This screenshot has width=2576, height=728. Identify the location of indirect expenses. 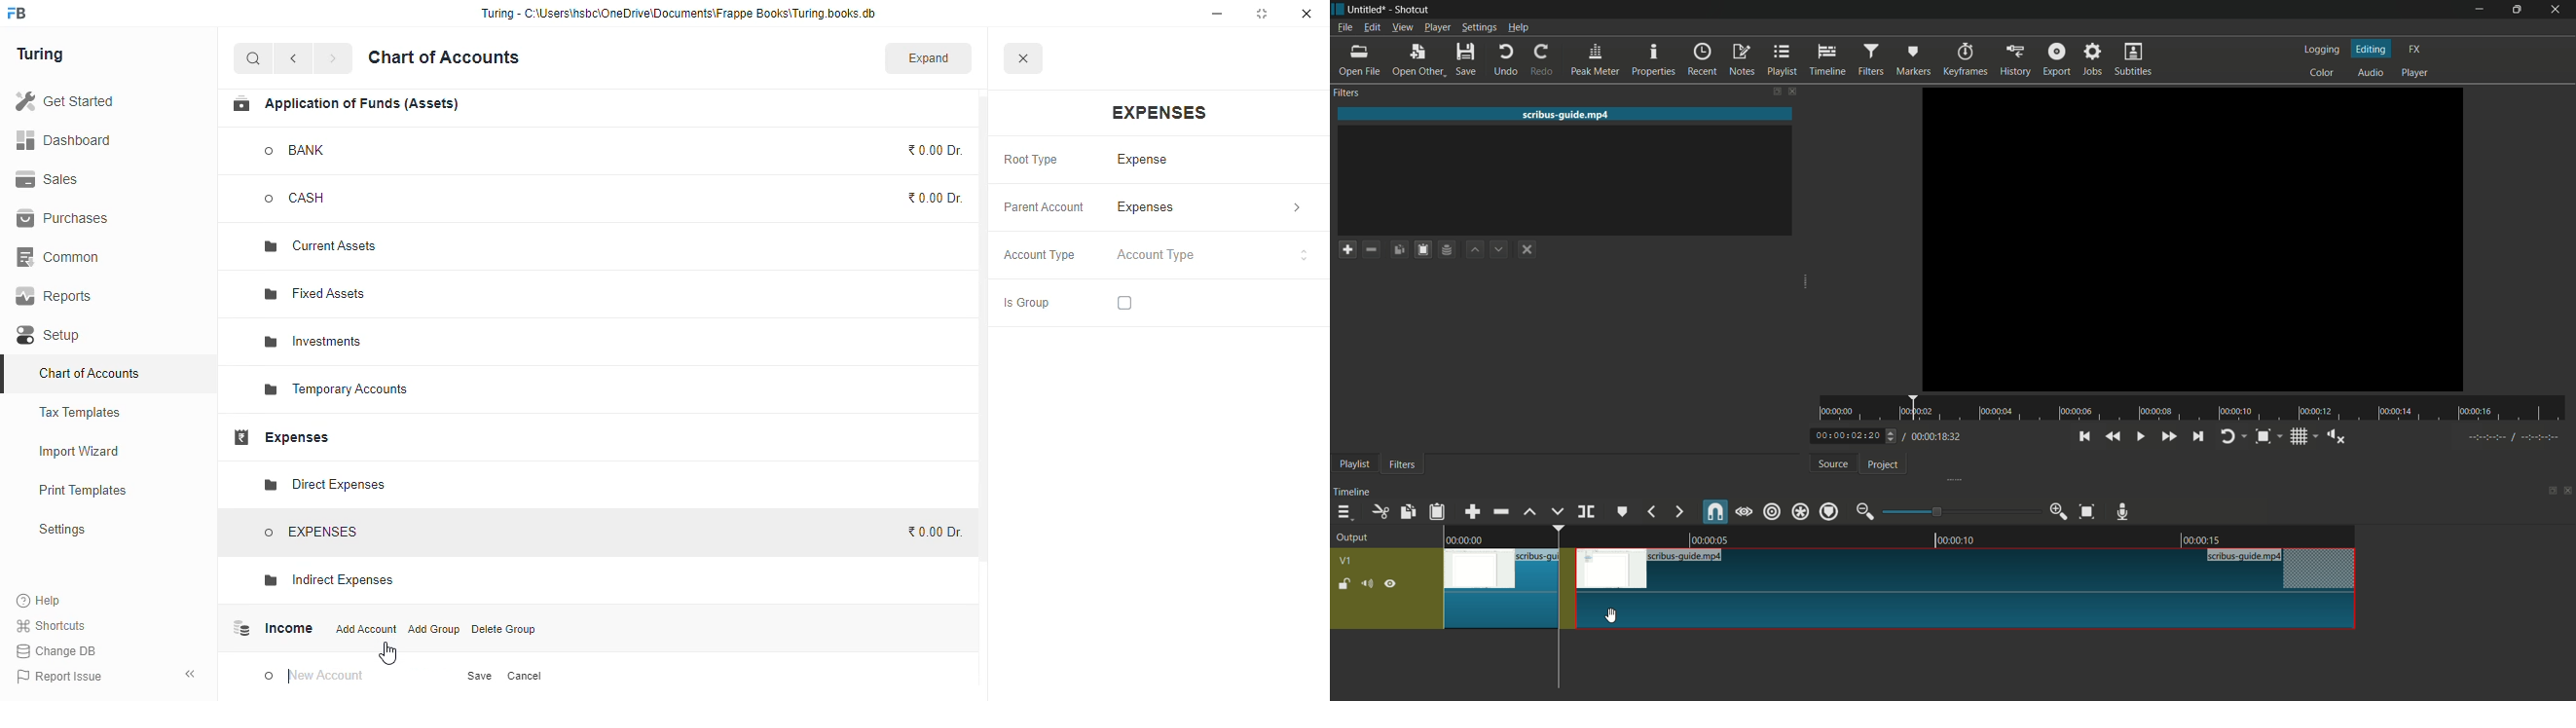
(325, 580).